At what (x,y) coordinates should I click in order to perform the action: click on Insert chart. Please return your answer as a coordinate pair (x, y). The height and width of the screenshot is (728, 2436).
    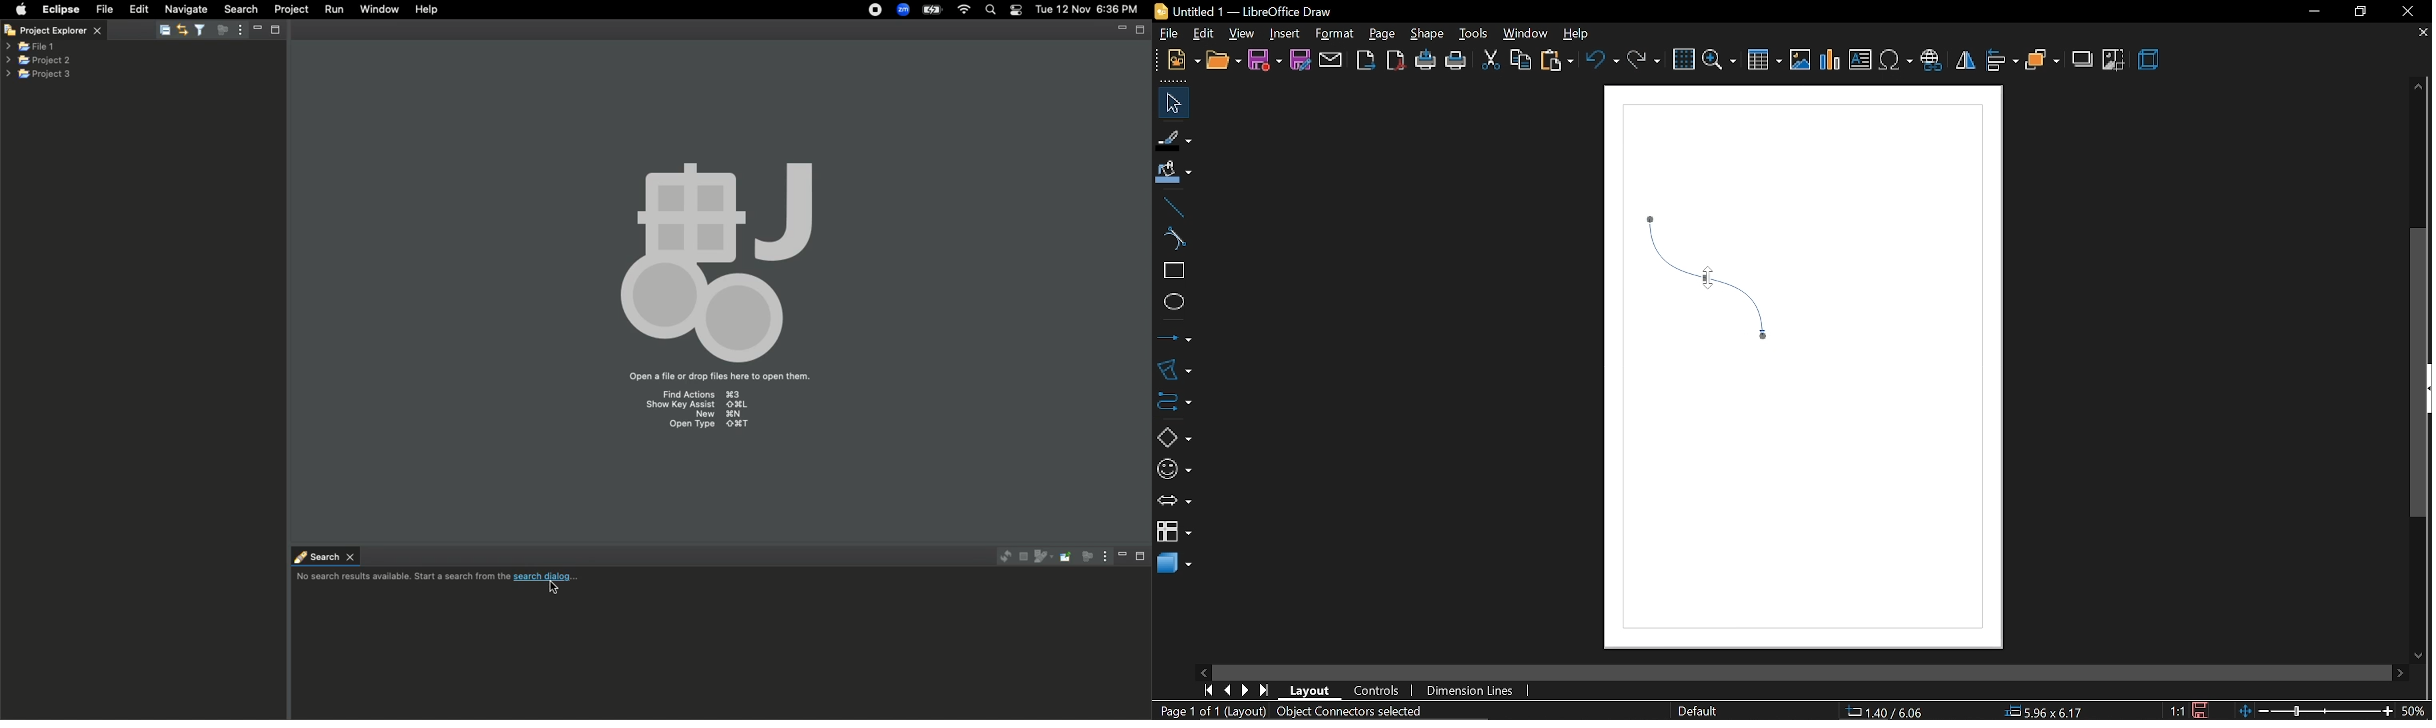
    Looking at the image, I should click on (1831, 60).